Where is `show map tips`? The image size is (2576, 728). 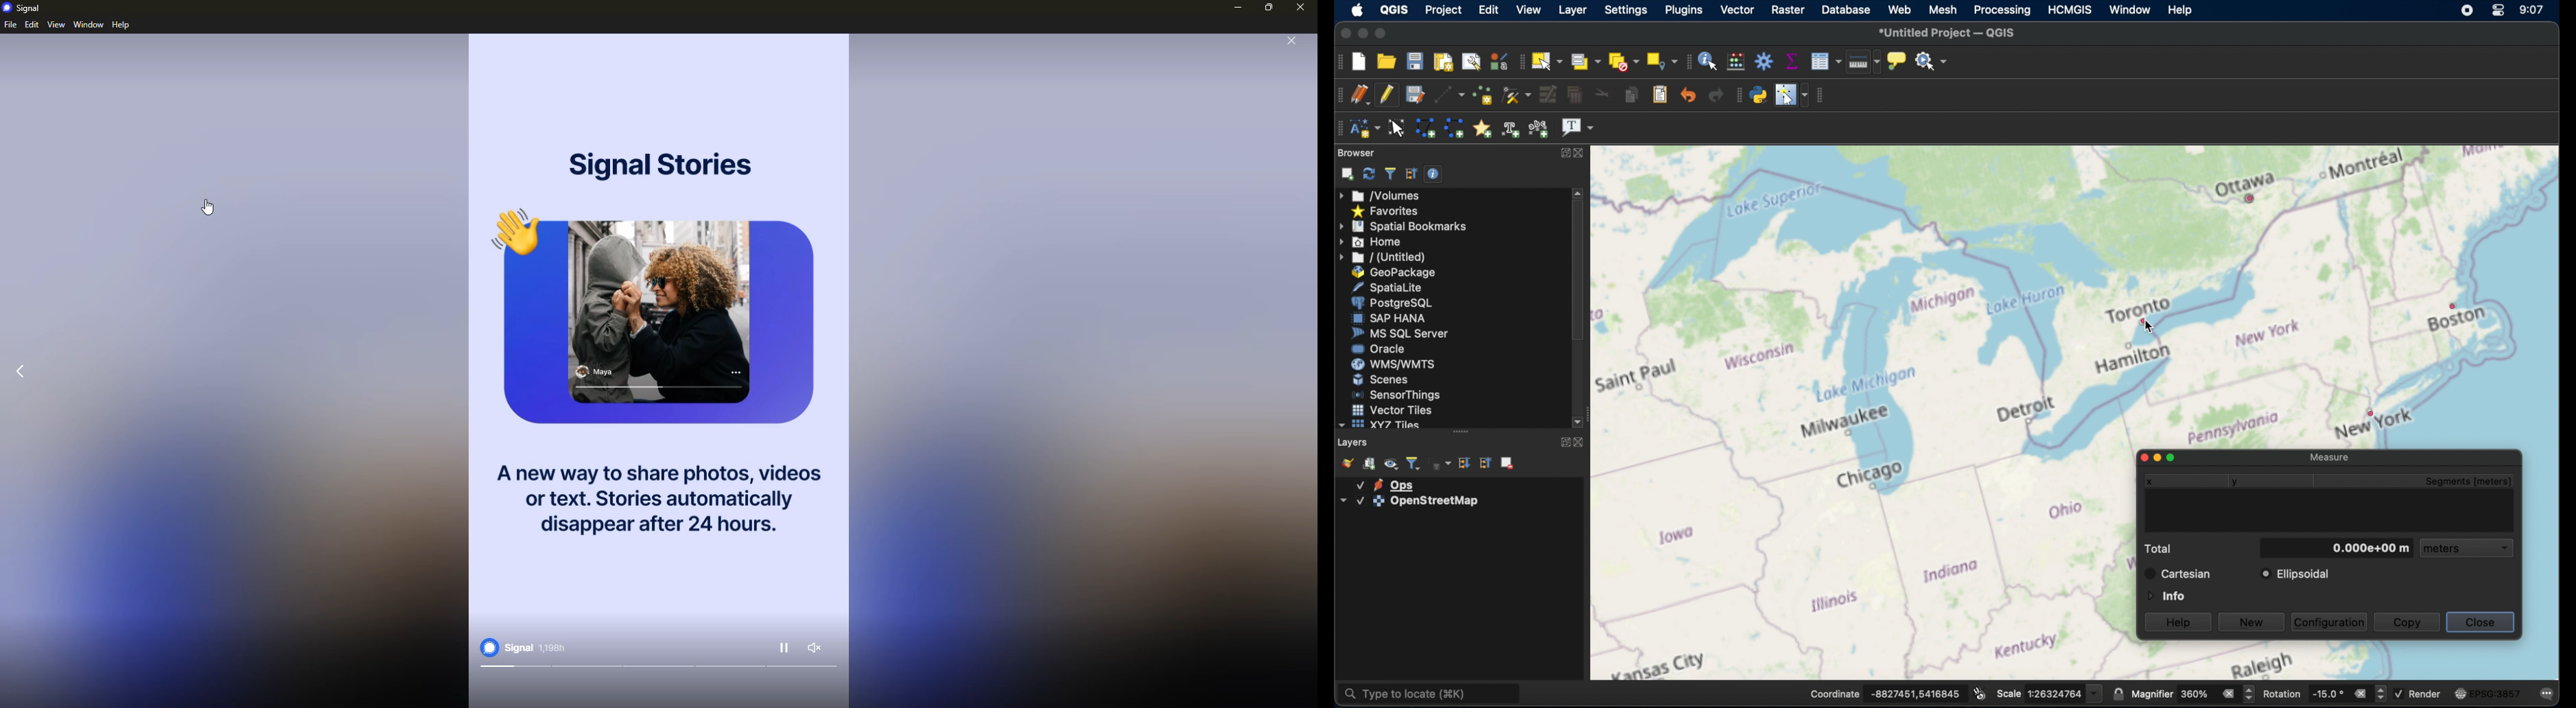 show map tips is located at coordinates (1898, 62).